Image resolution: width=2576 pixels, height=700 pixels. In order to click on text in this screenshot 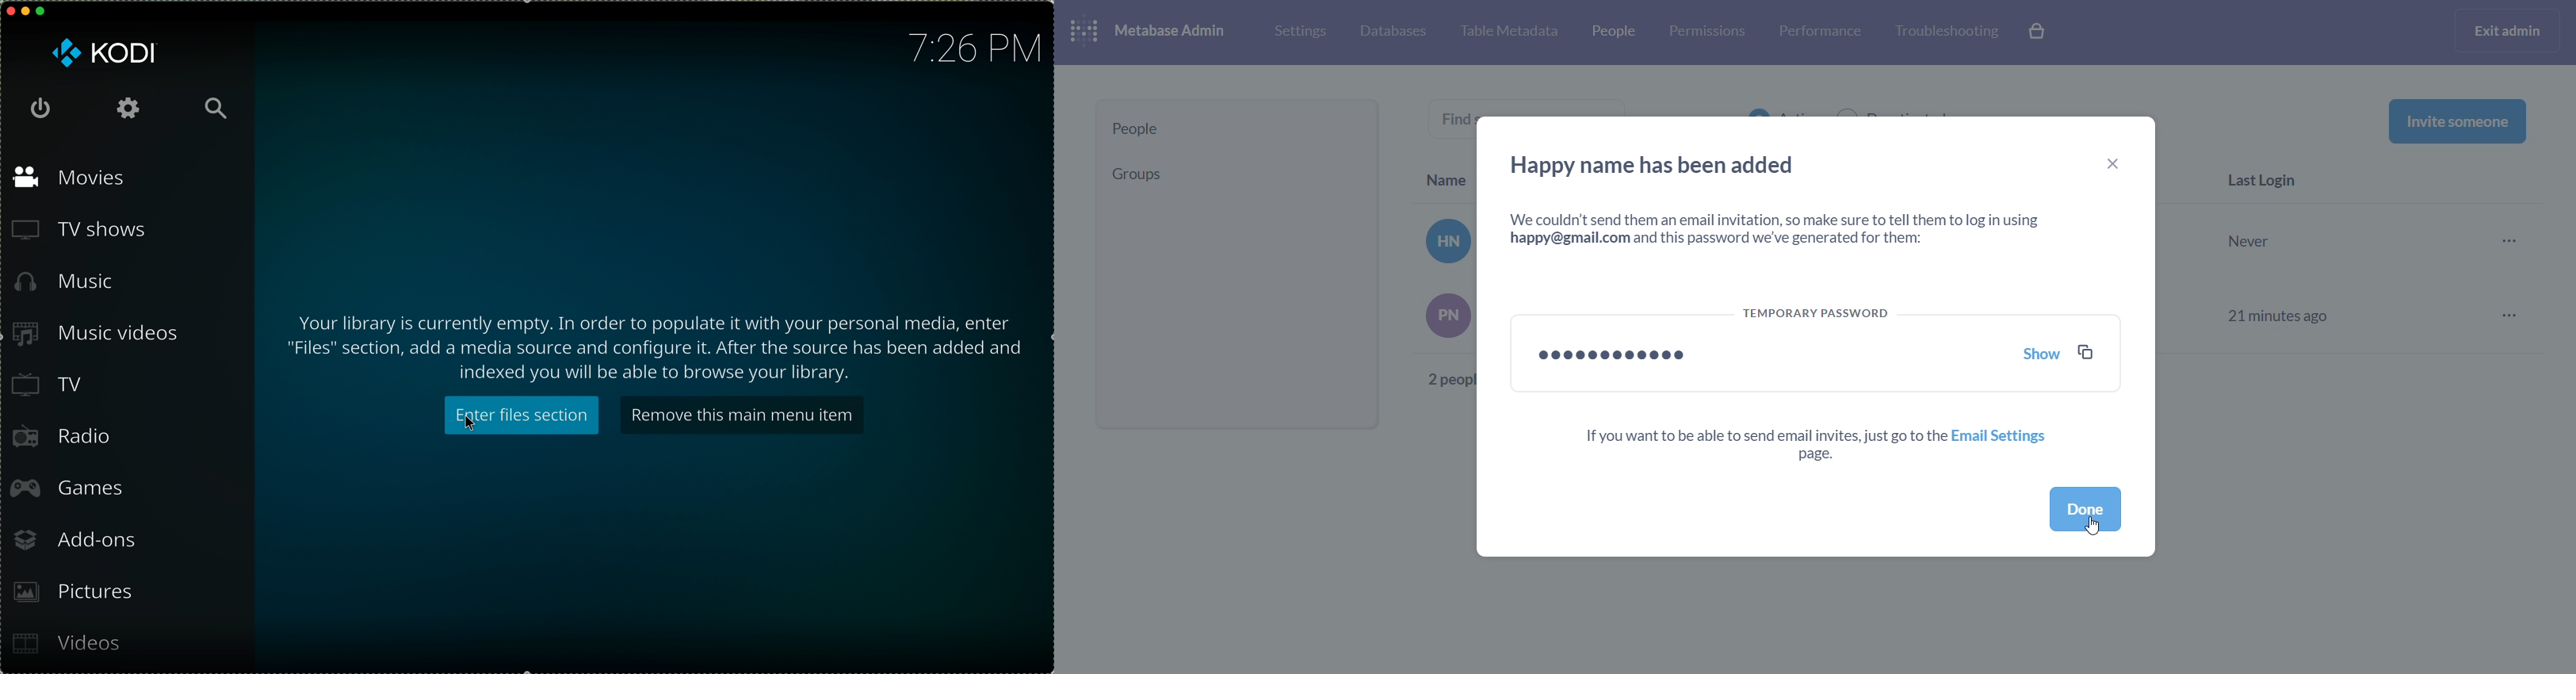, I will do `click(654, 346)`.